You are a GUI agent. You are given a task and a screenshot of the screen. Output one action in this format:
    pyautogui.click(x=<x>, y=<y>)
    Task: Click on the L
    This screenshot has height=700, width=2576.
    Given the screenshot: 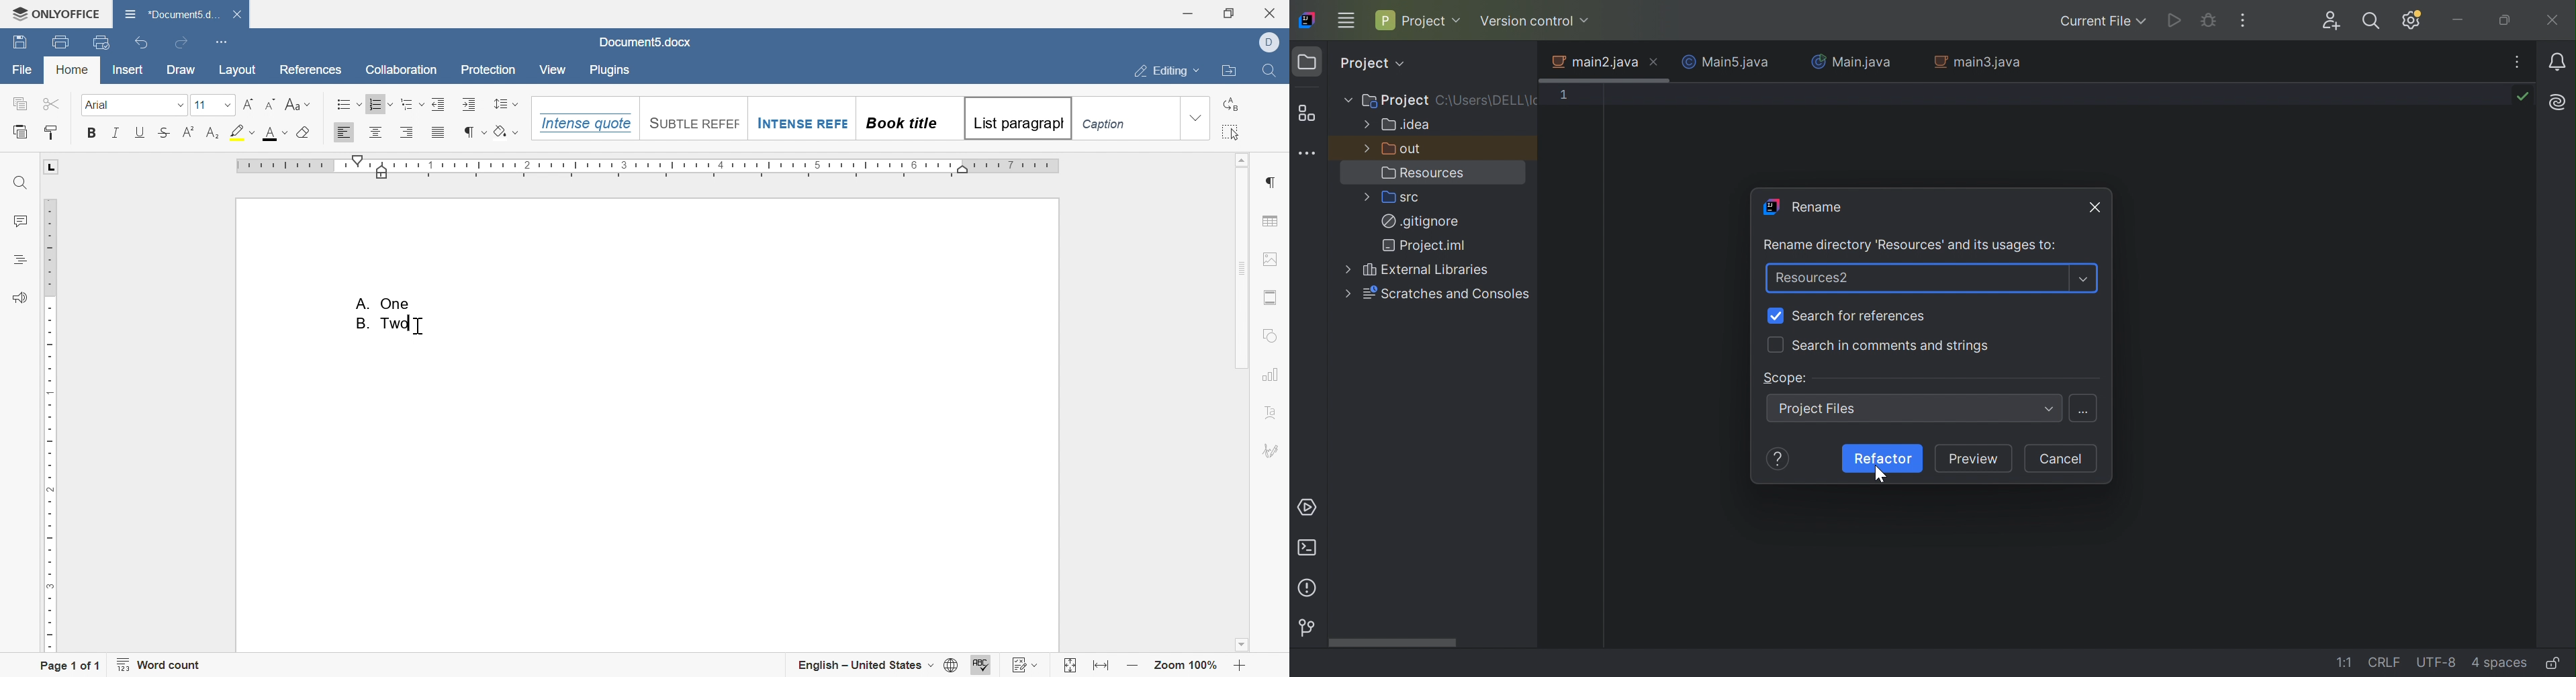 What is the action you would take?
    pyautogui.click(x=52, y=167)
    